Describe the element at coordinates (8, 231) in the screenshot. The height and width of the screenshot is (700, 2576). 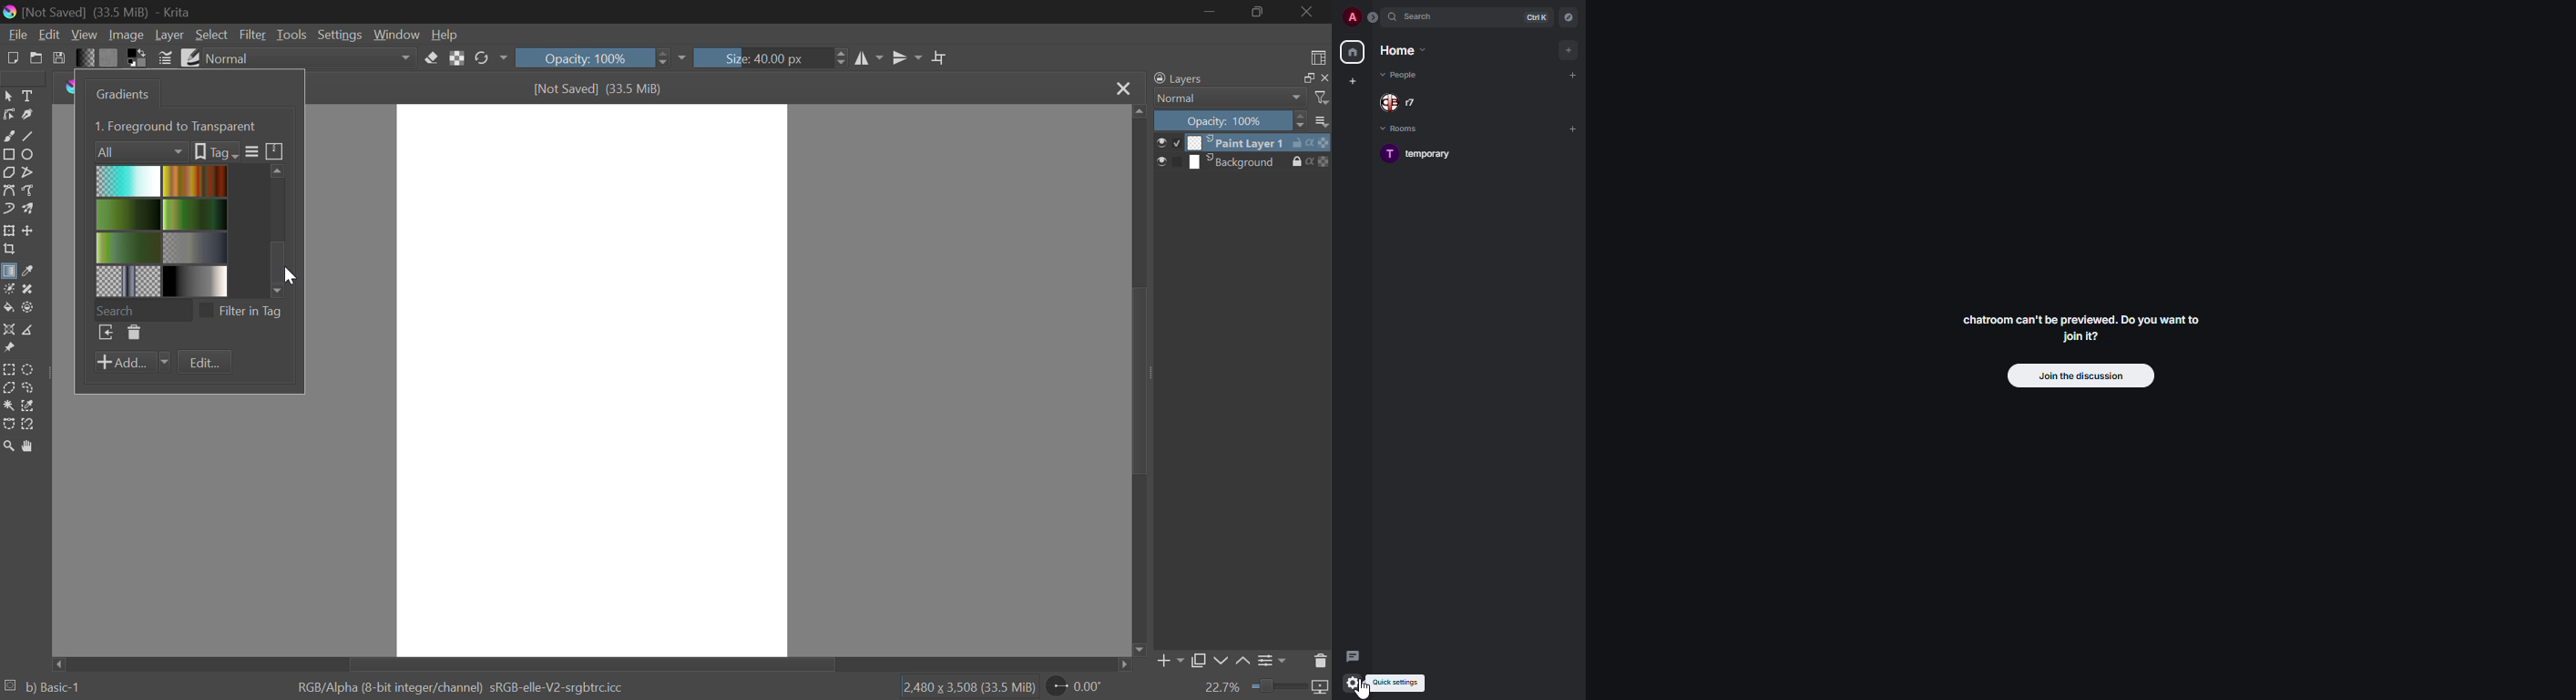
I see `Transform Layer` at that location.